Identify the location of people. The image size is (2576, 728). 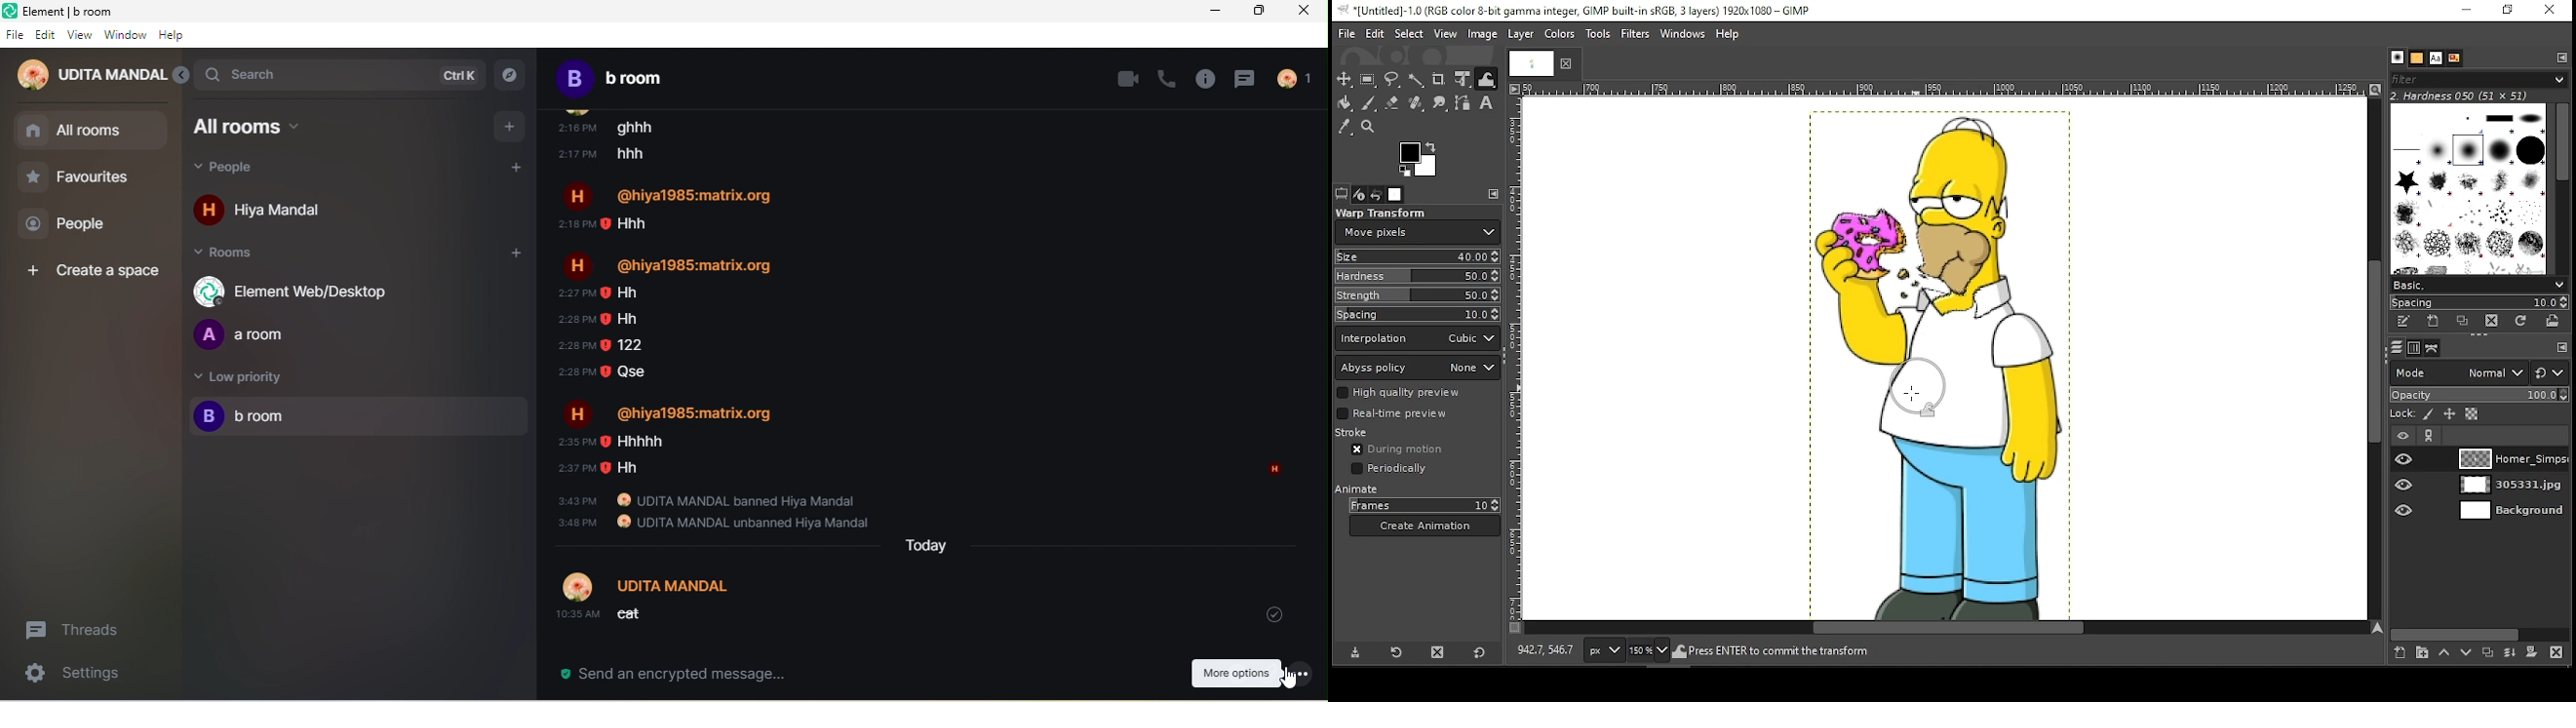
(247, 170).